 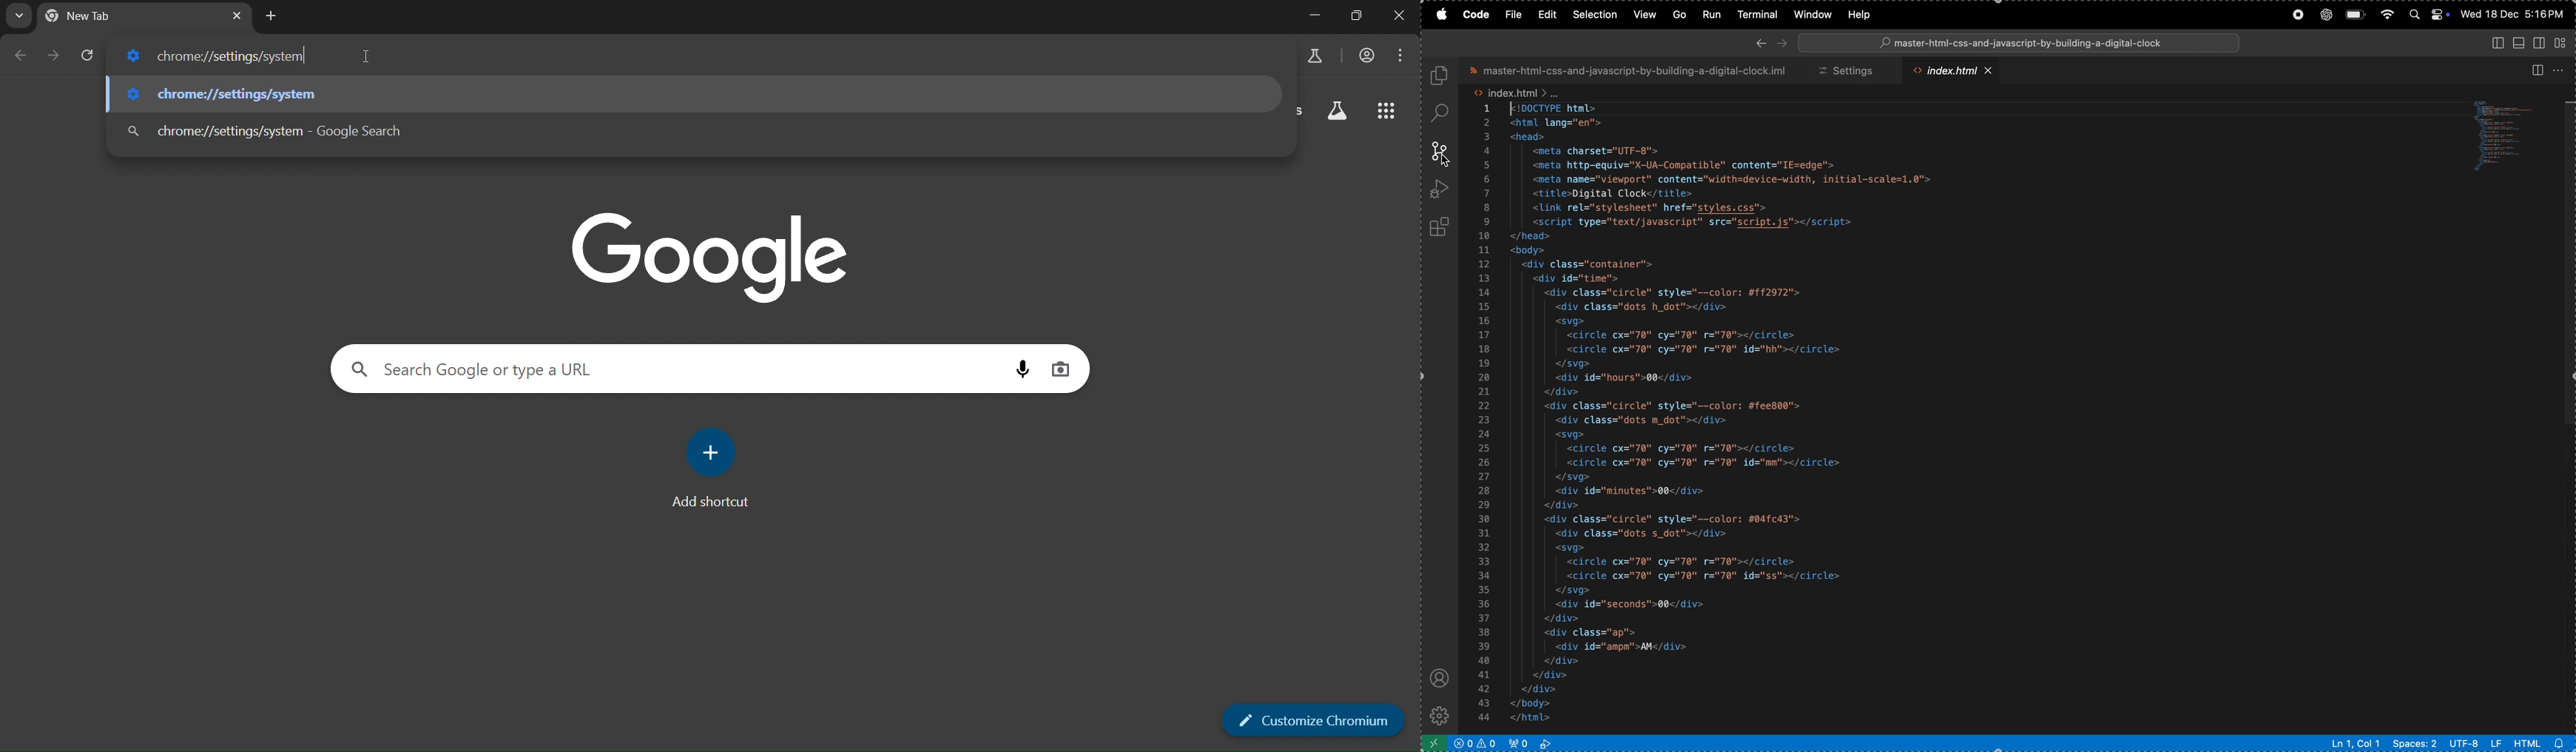 I want to click on settings, so click(x=1854, y=70).